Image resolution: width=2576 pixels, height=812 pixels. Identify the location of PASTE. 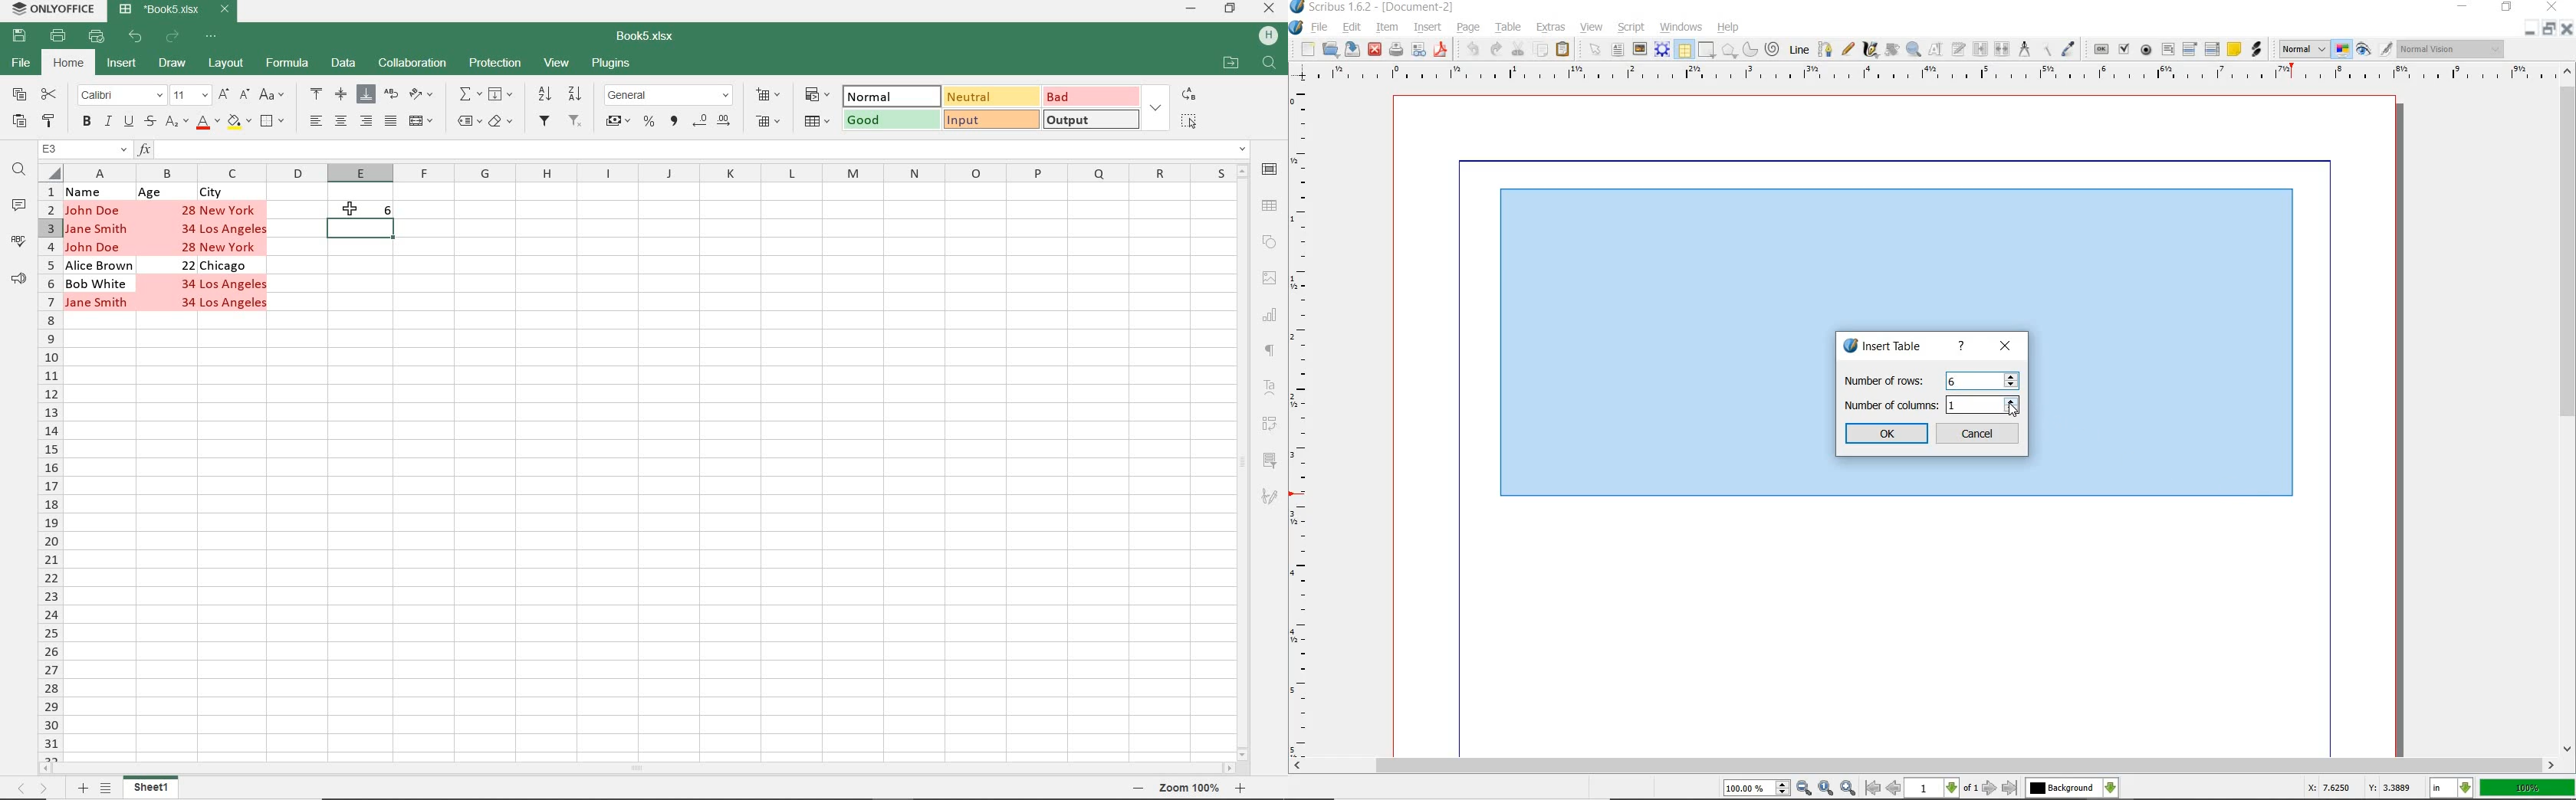
(18, 123).